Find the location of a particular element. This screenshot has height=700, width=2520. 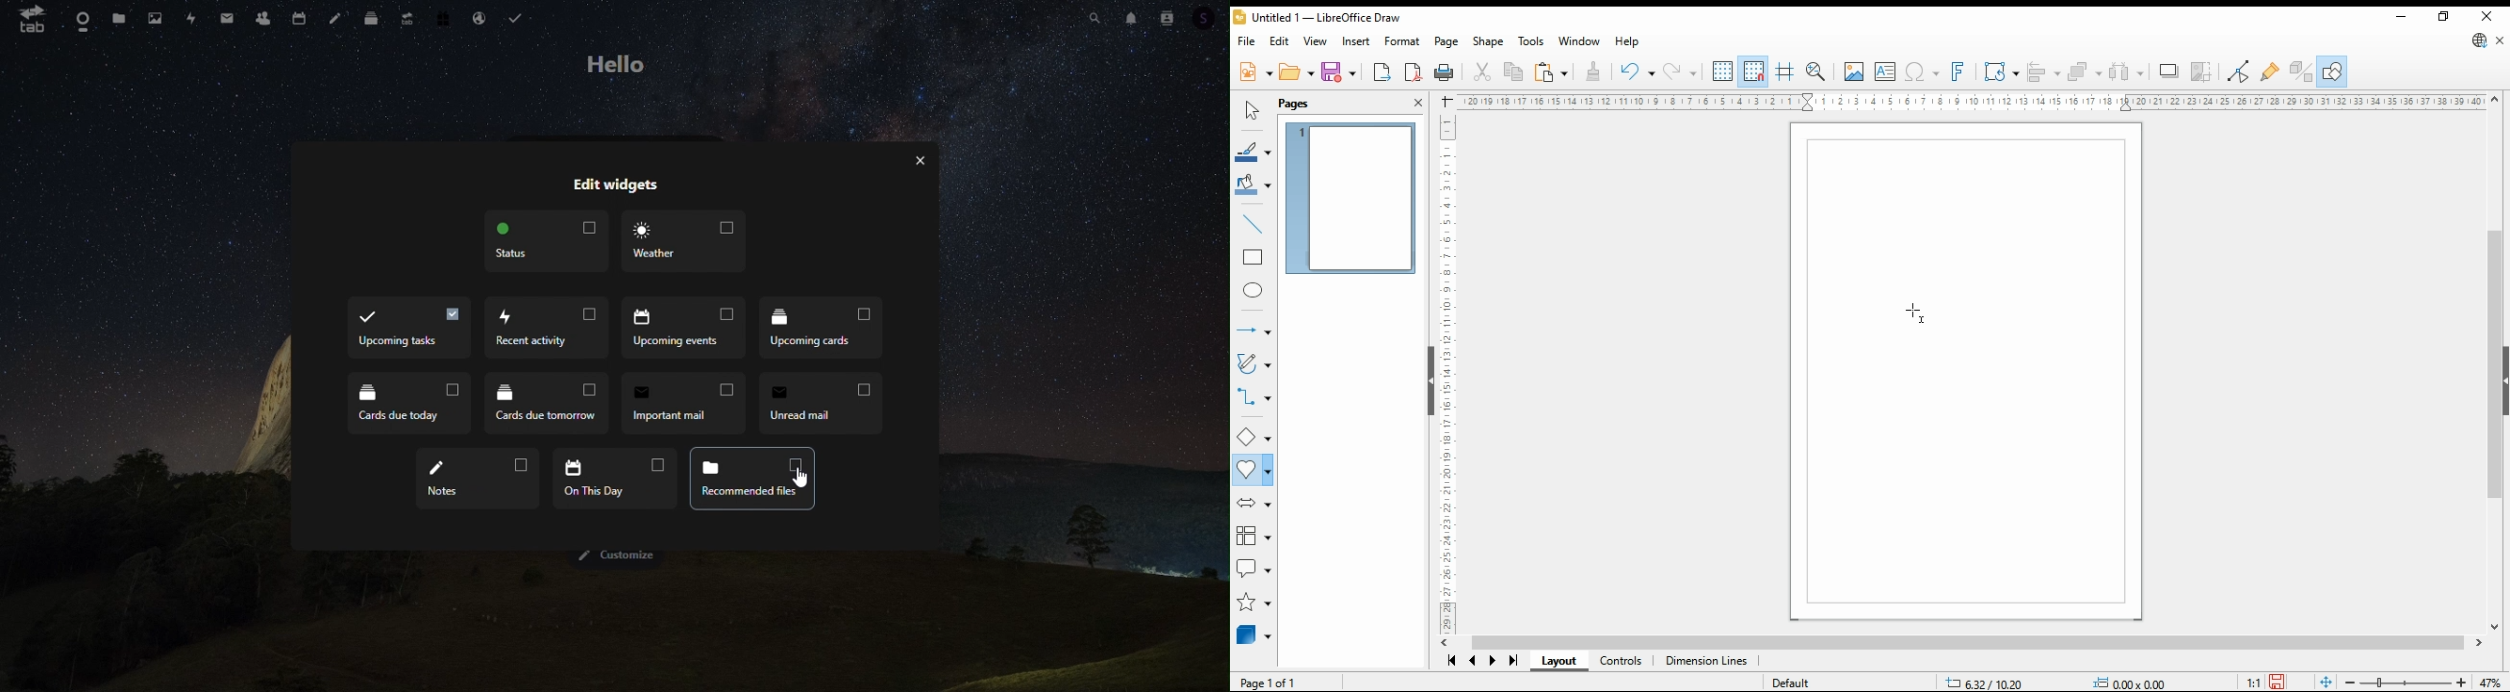

search is located at coordinates (1096, 19).